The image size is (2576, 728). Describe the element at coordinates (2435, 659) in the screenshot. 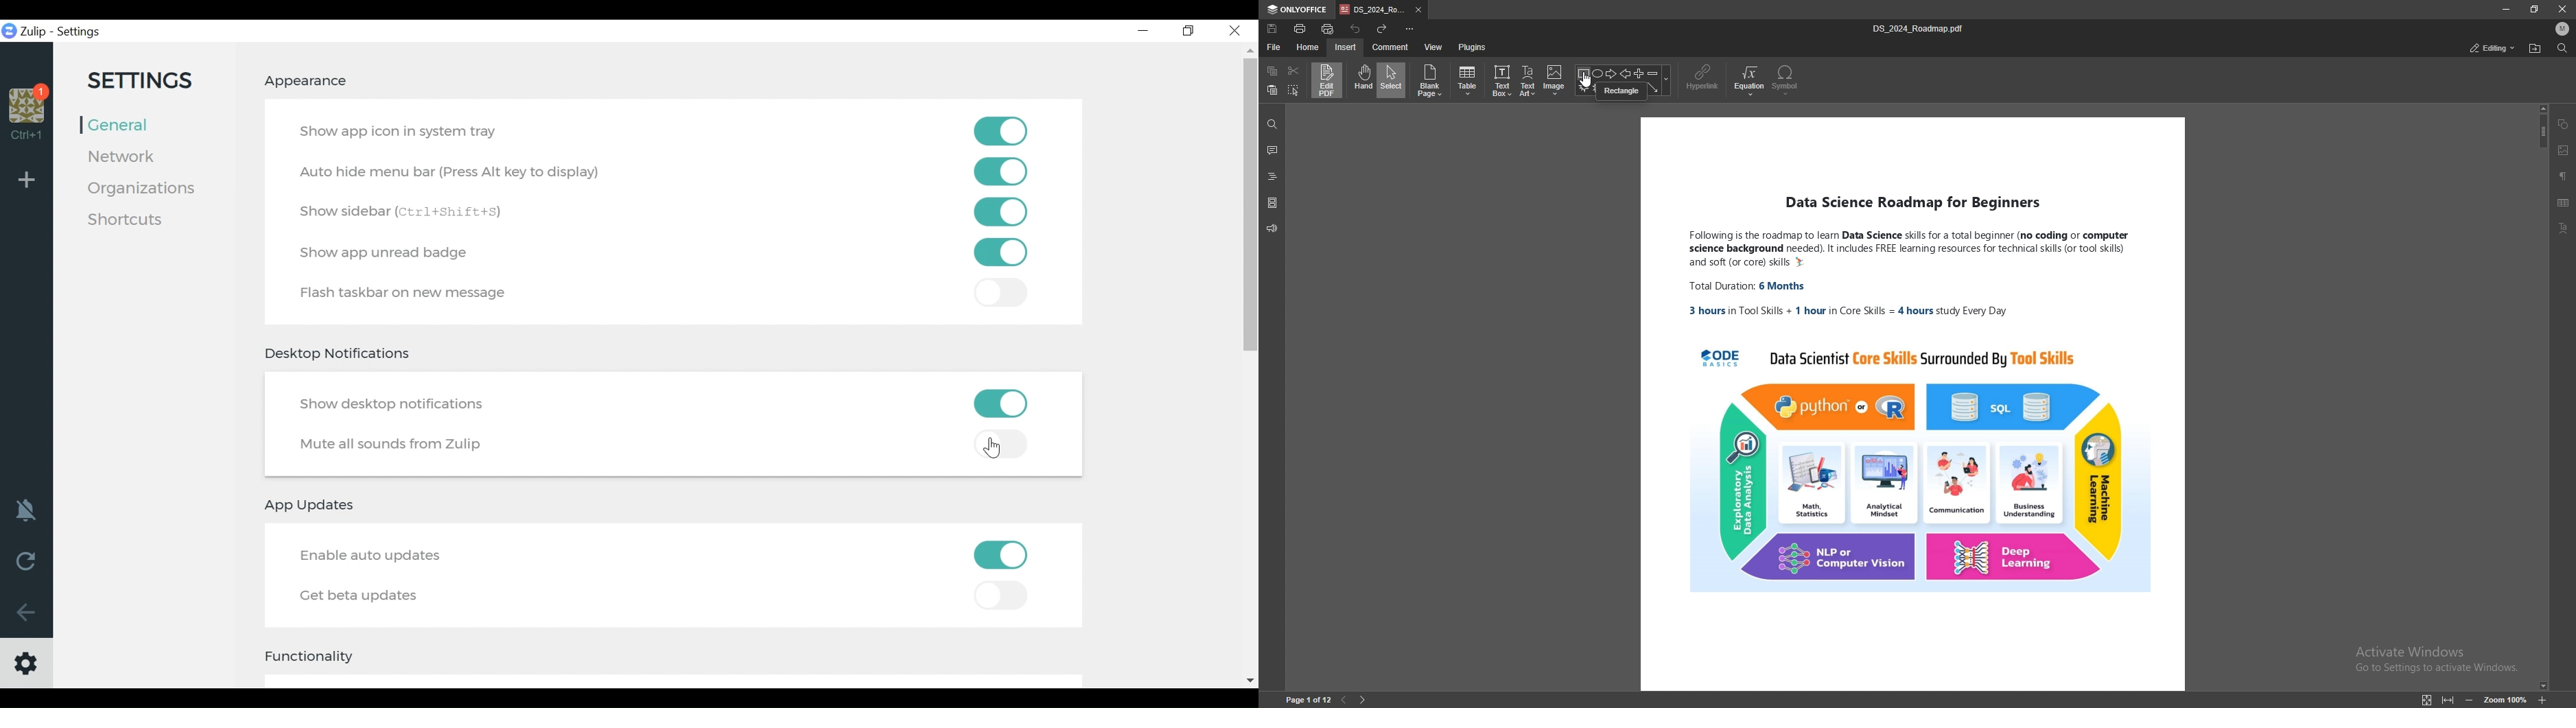

I see `Activate Windows
Go to Settings to activate Windows.` at that location.